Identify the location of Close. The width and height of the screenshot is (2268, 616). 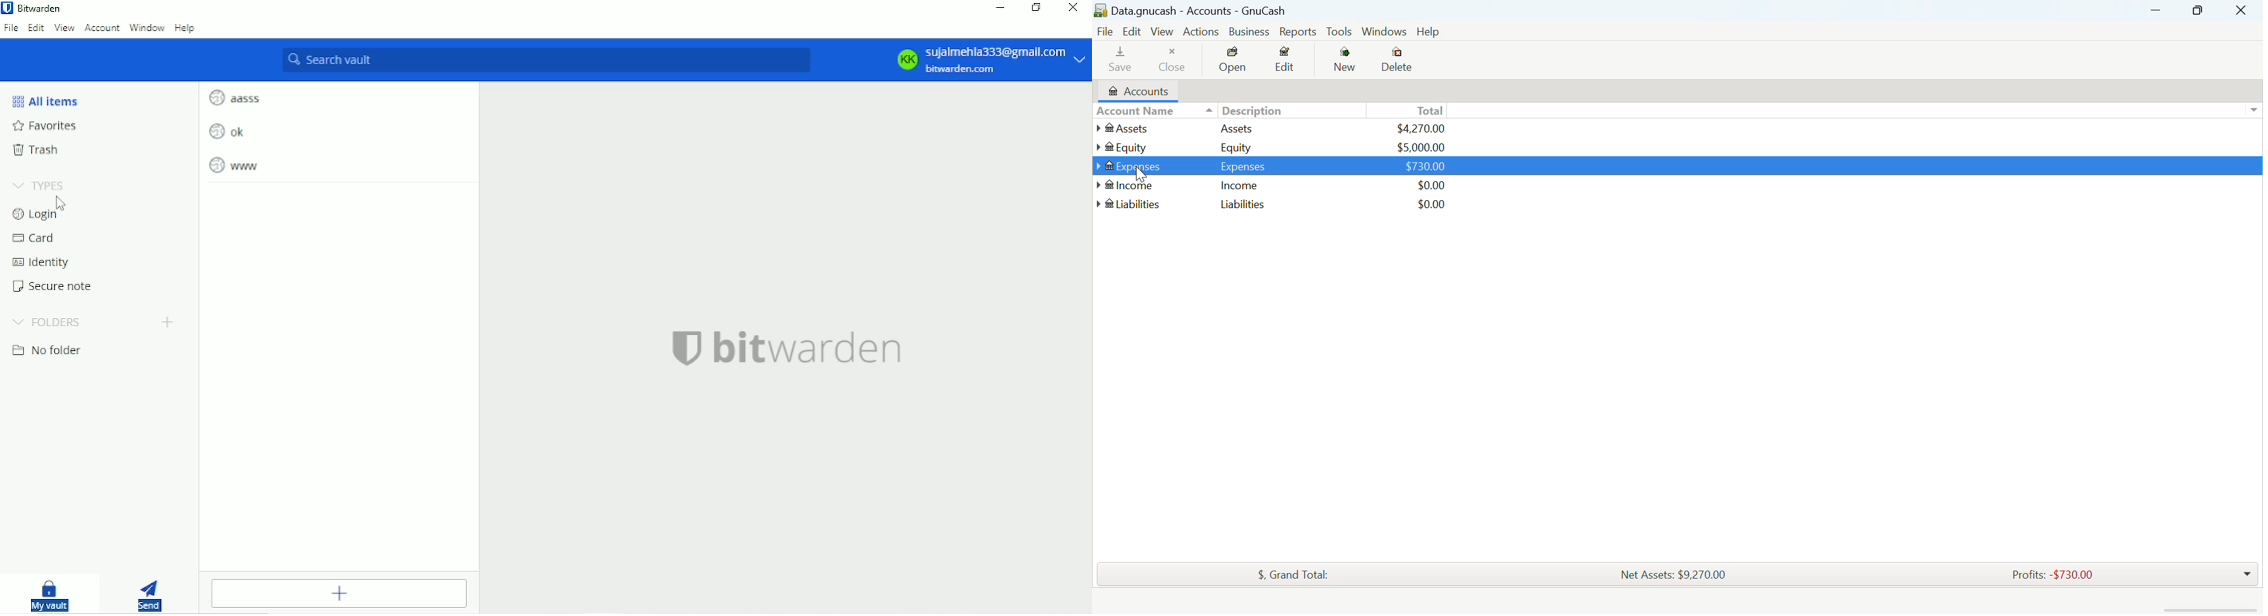
(1074, 9).